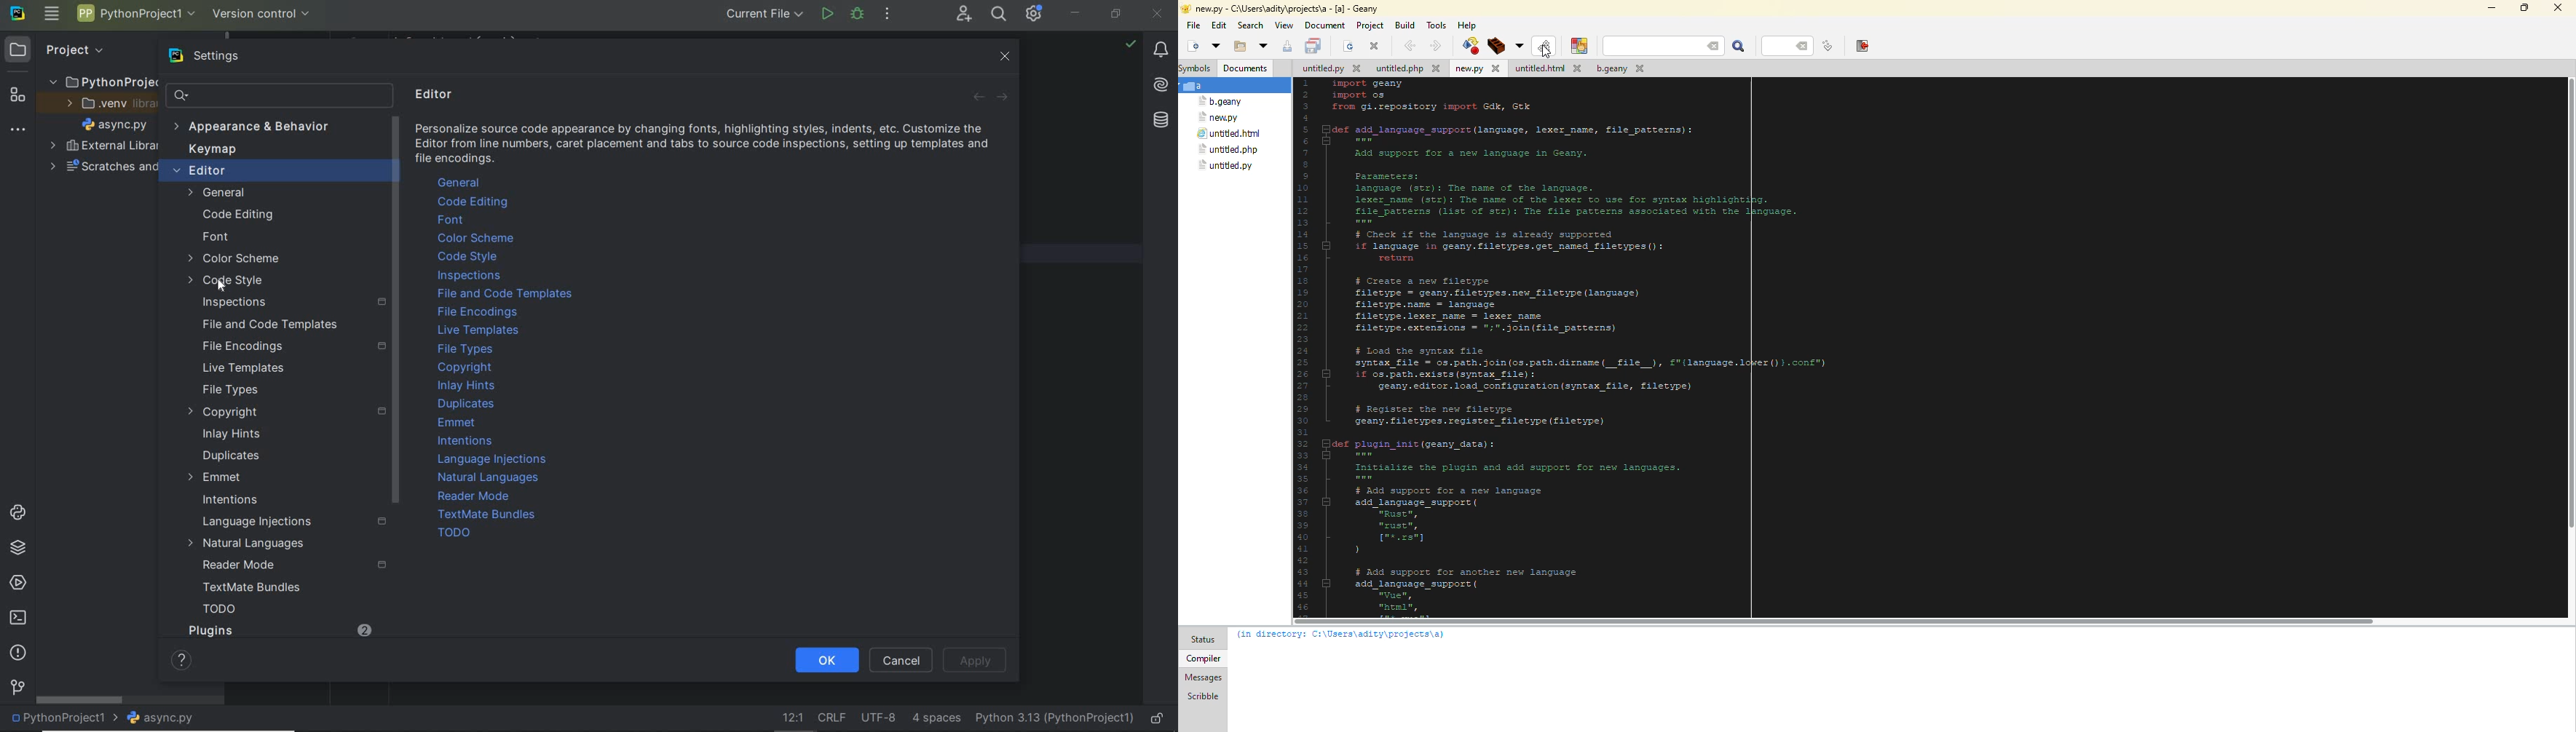  Describe the element at coordinates (1130, 43) in the screenshot. I see `no problem` at that location.